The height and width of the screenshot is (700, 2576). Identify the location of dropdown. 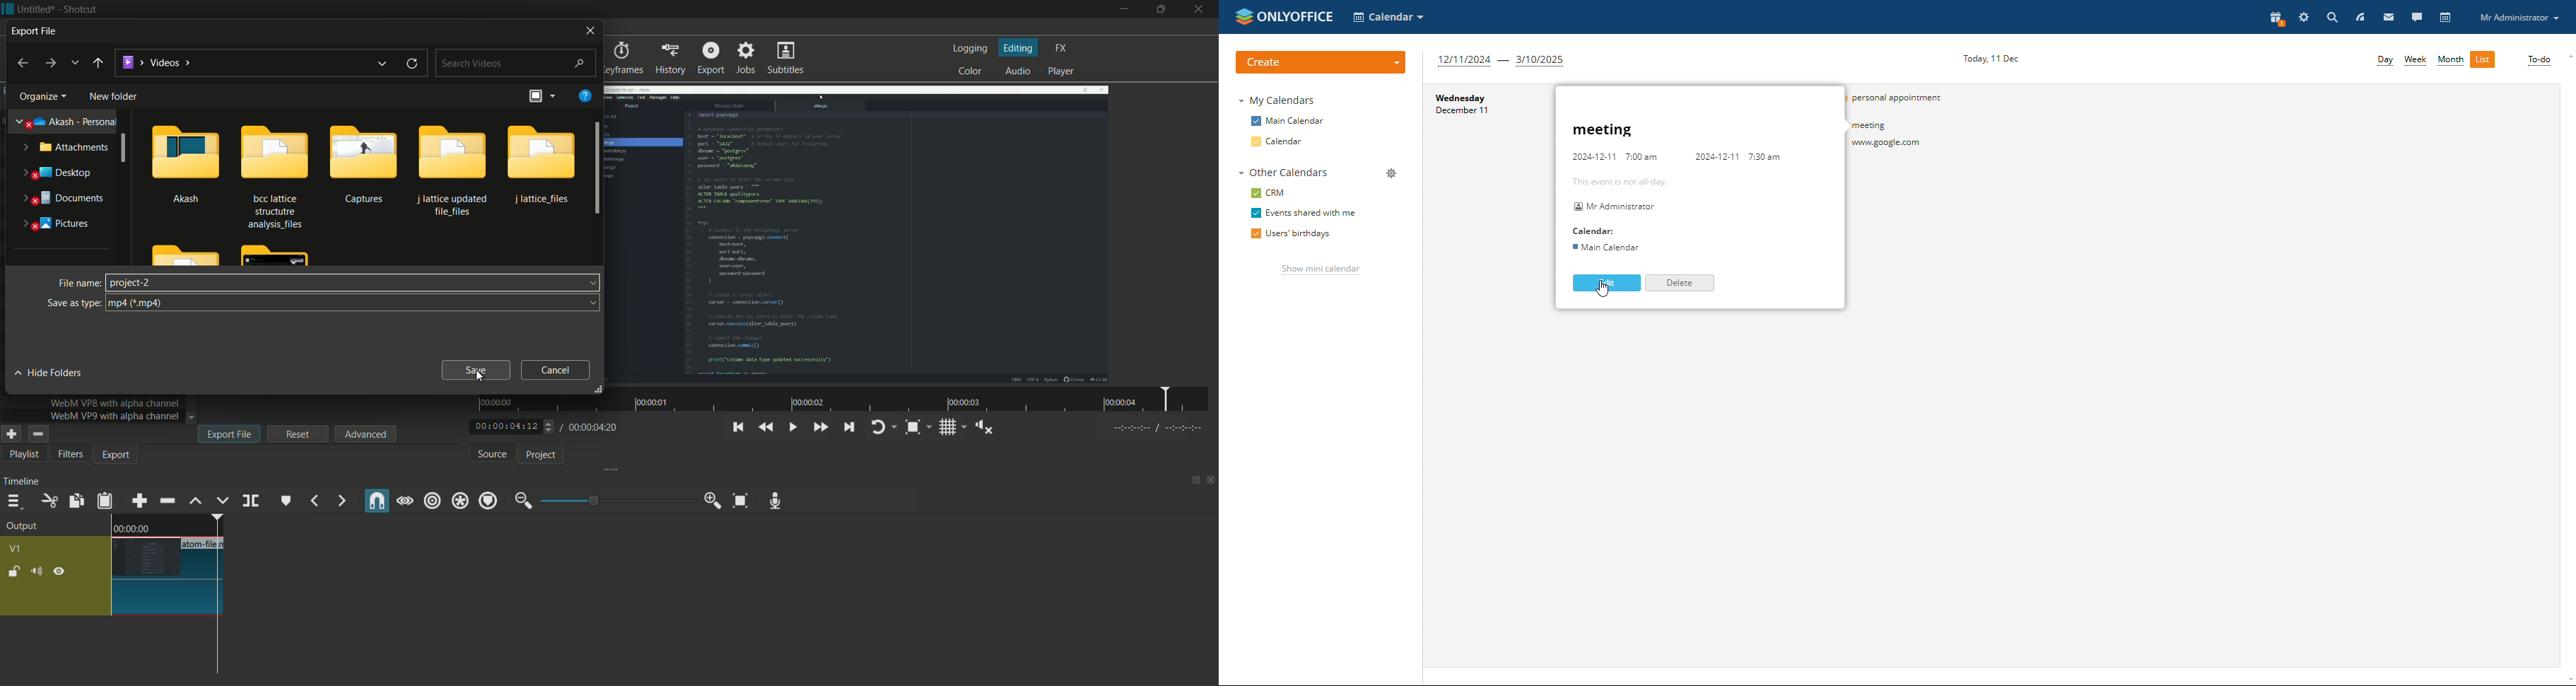
(191, 418).